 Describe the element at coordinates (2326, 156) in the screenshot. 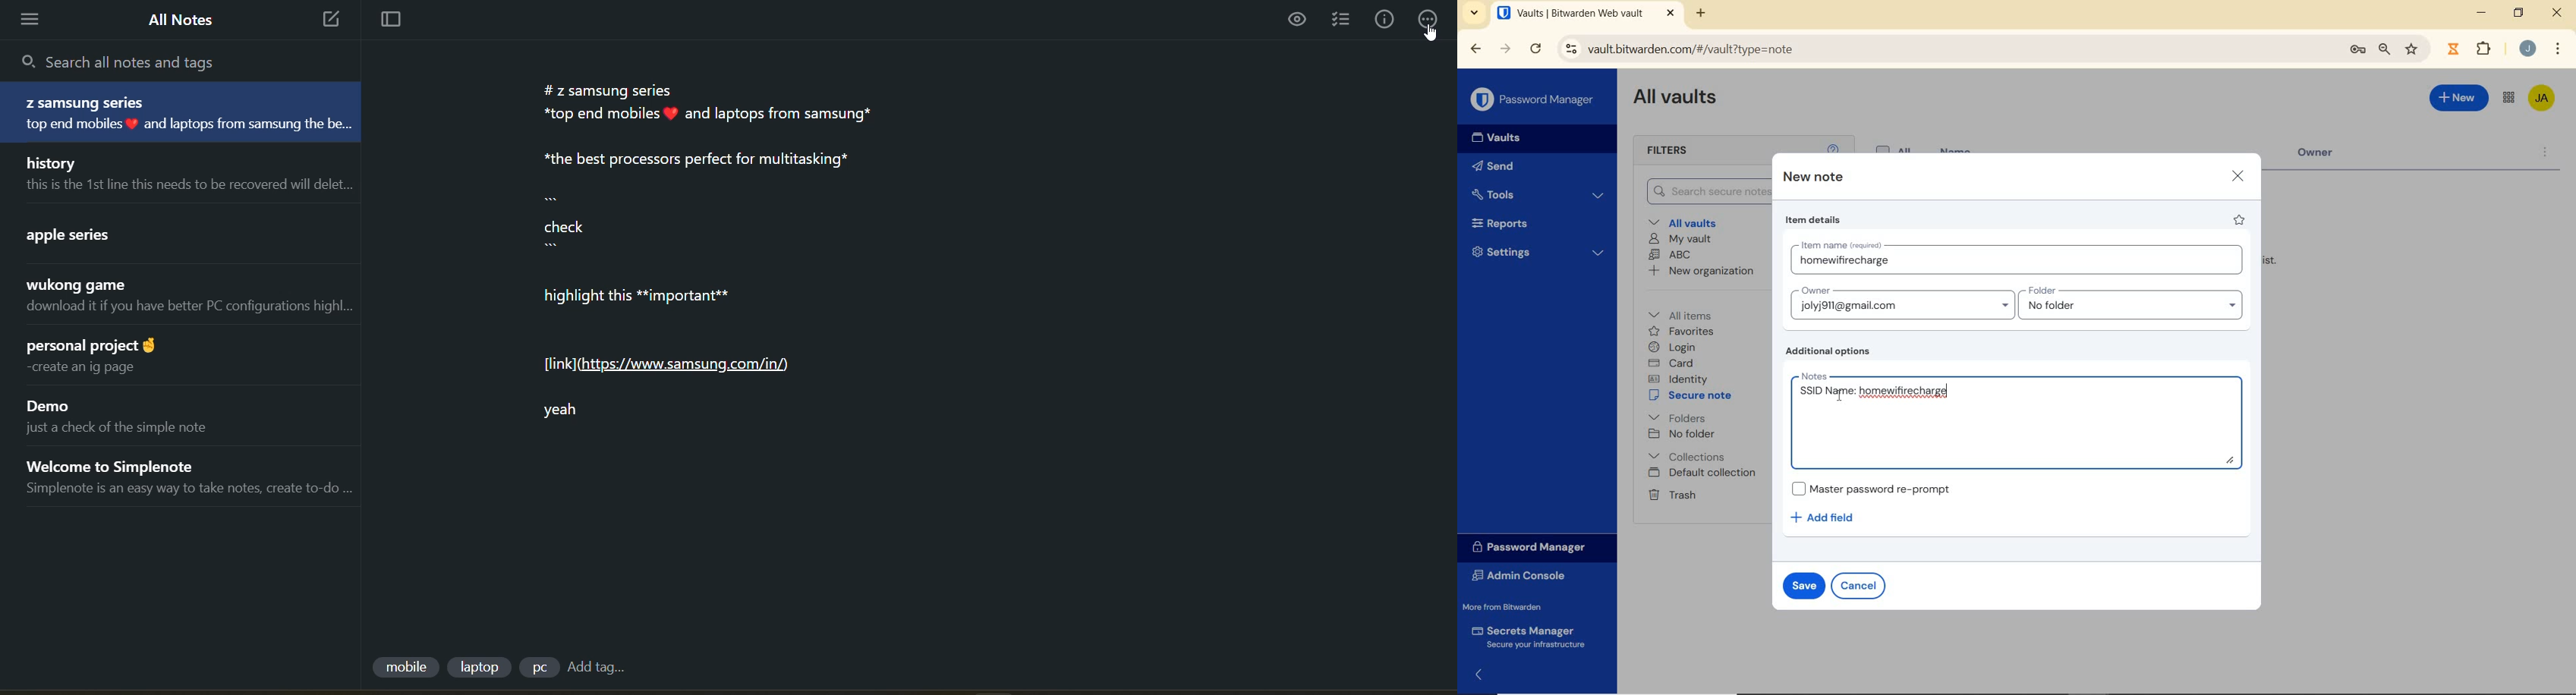

I see `Owner` at that location.